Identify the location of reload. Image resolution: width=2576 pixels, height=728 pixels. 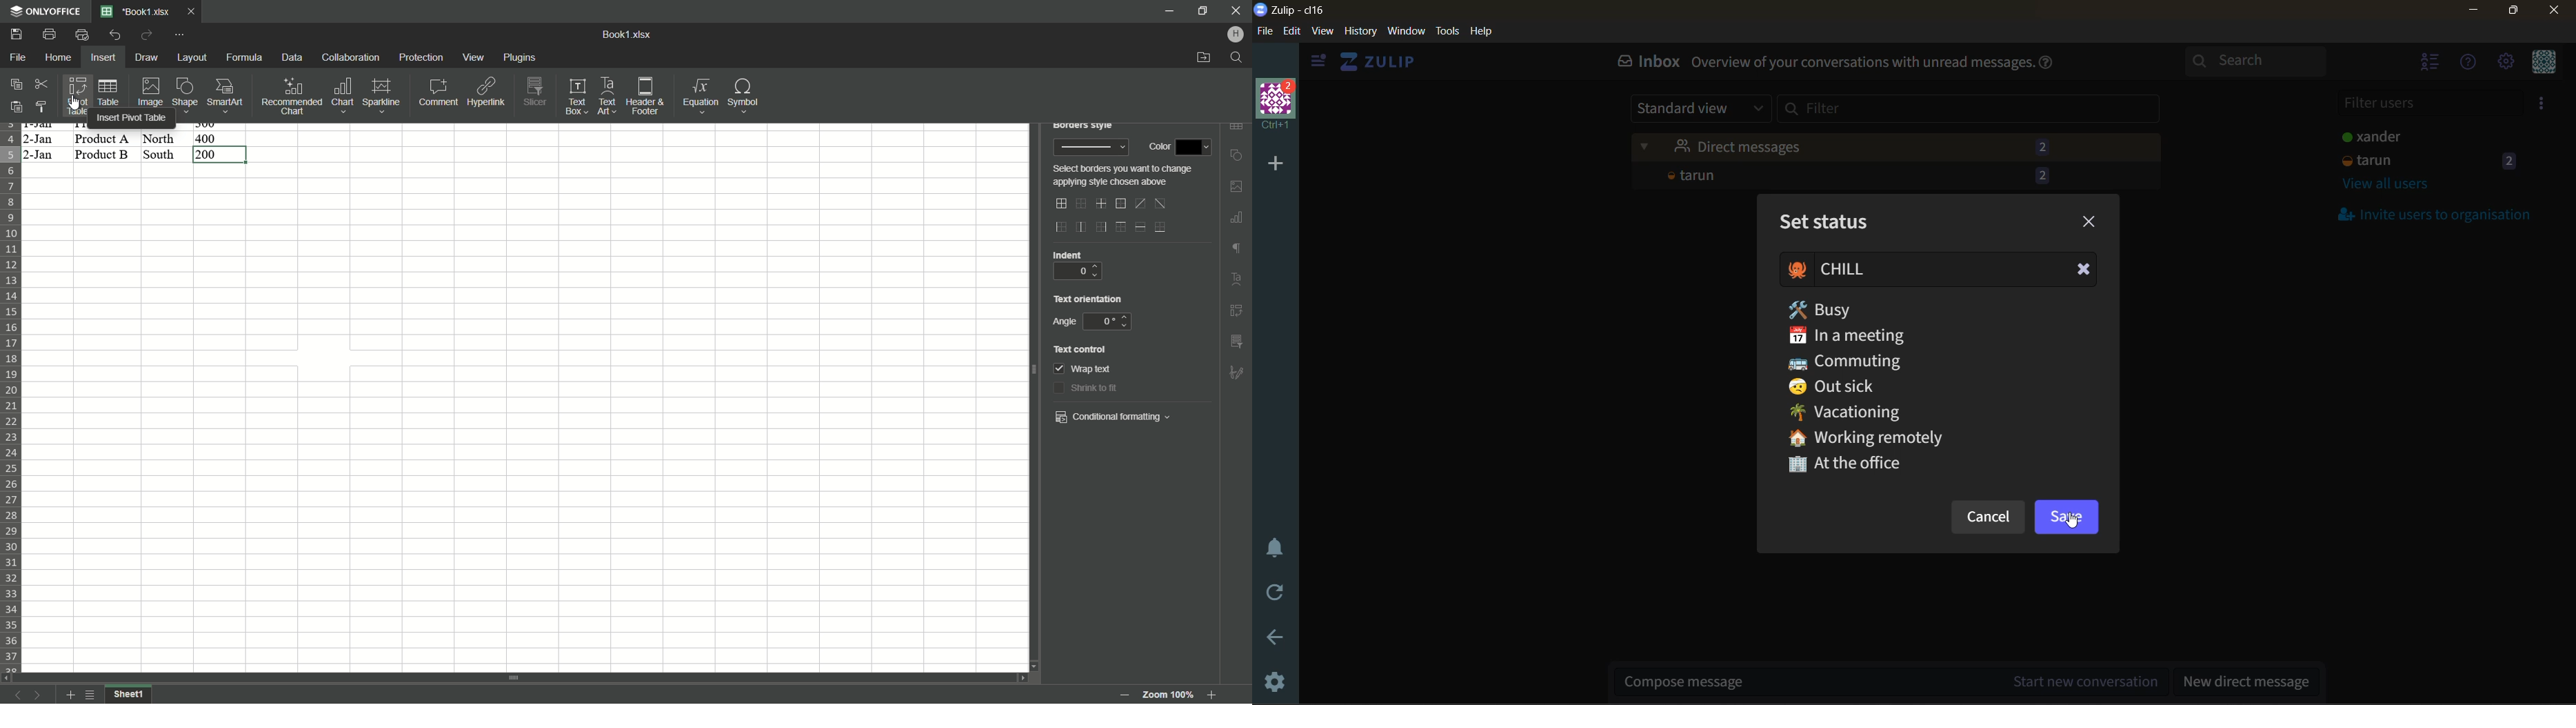
(1274, 593).